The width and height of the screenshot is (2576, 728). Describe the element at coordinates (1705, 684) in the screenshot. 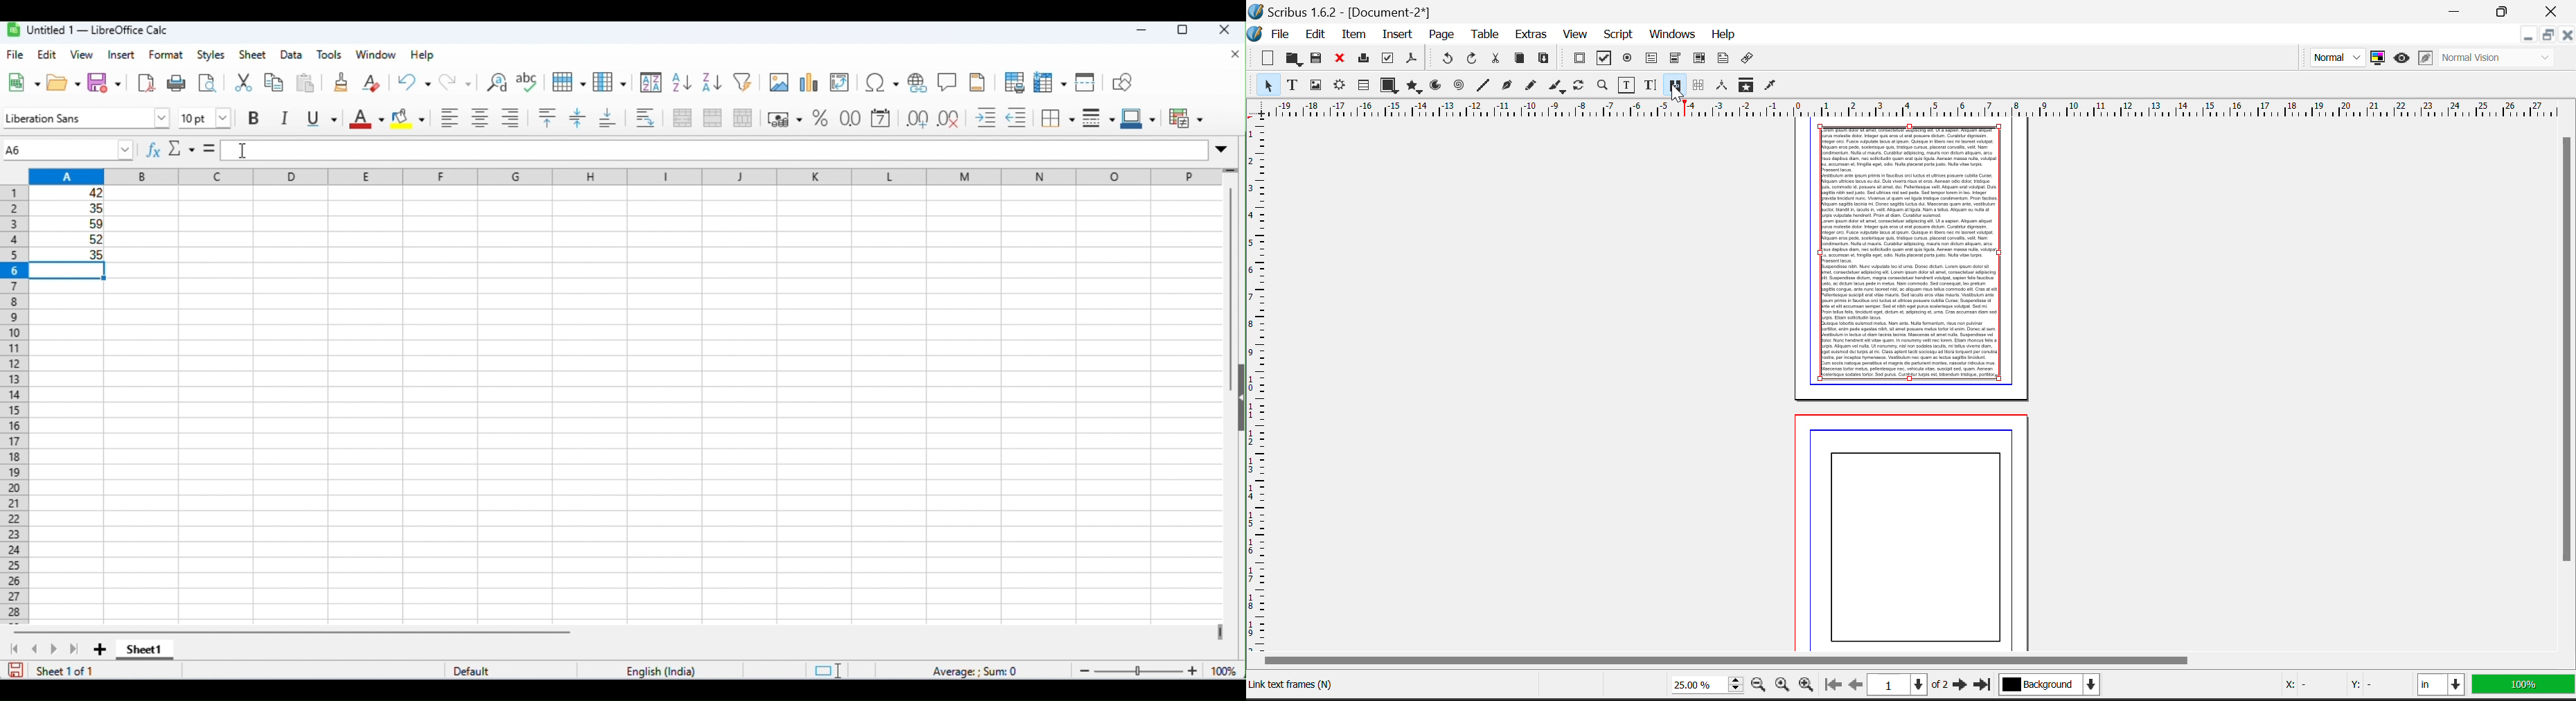

I see `250% [&` at that location.